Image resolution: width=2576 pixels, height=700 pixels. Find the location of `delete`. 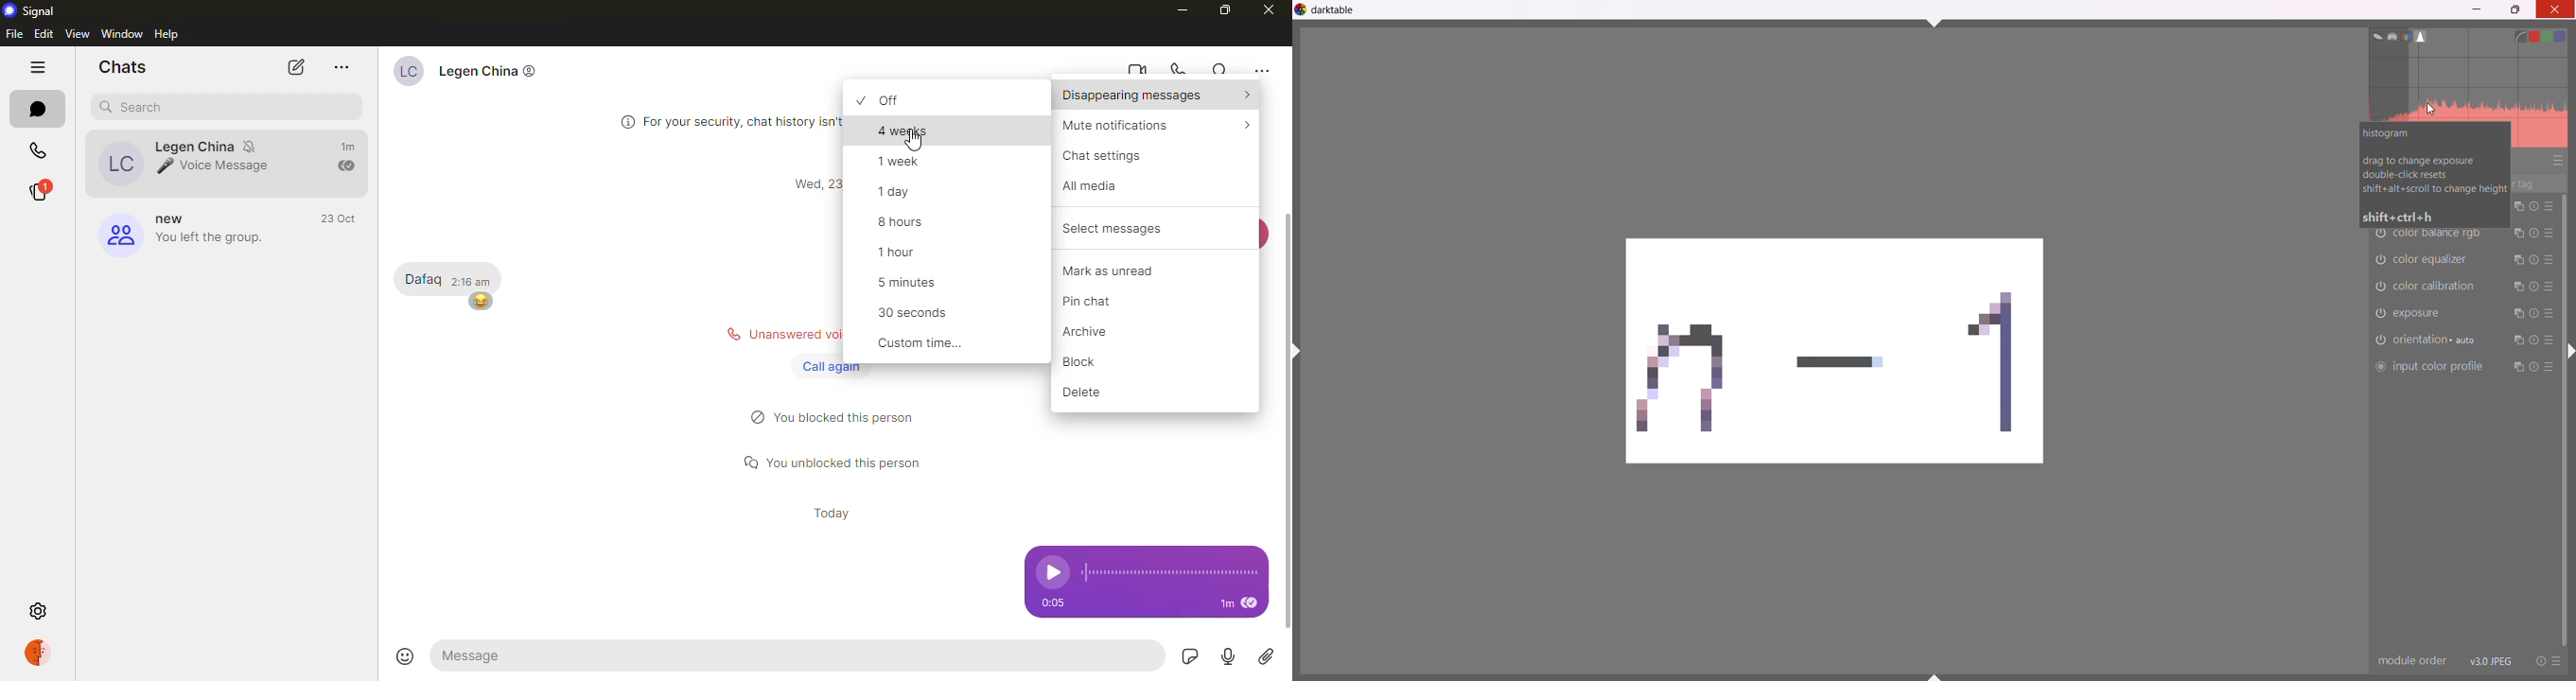

delete is located at coordinates (1089, 392).